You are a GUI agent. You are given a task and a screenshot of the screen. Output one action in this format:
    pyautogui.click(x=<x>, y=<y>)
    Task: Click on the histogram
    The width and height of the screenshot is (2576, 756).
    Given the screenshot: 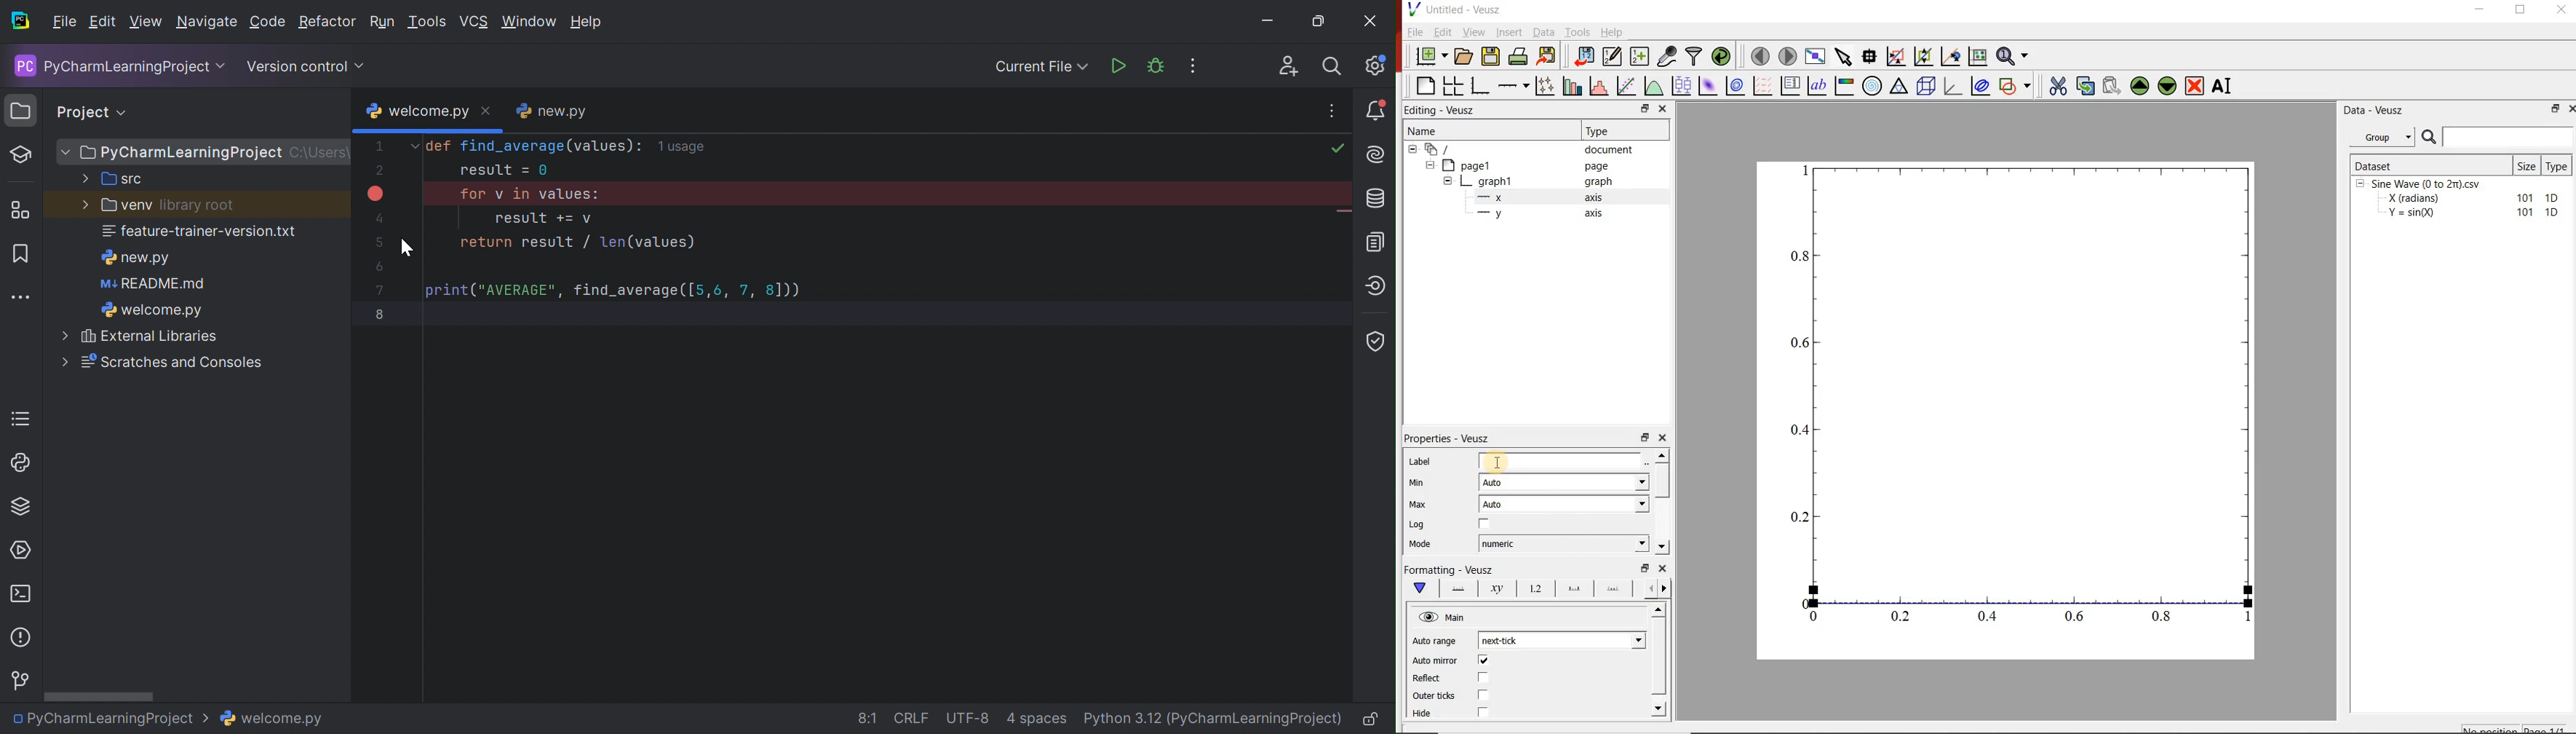 What is the action you would take?
    pyautogui.click(x=1600, y=85)
    